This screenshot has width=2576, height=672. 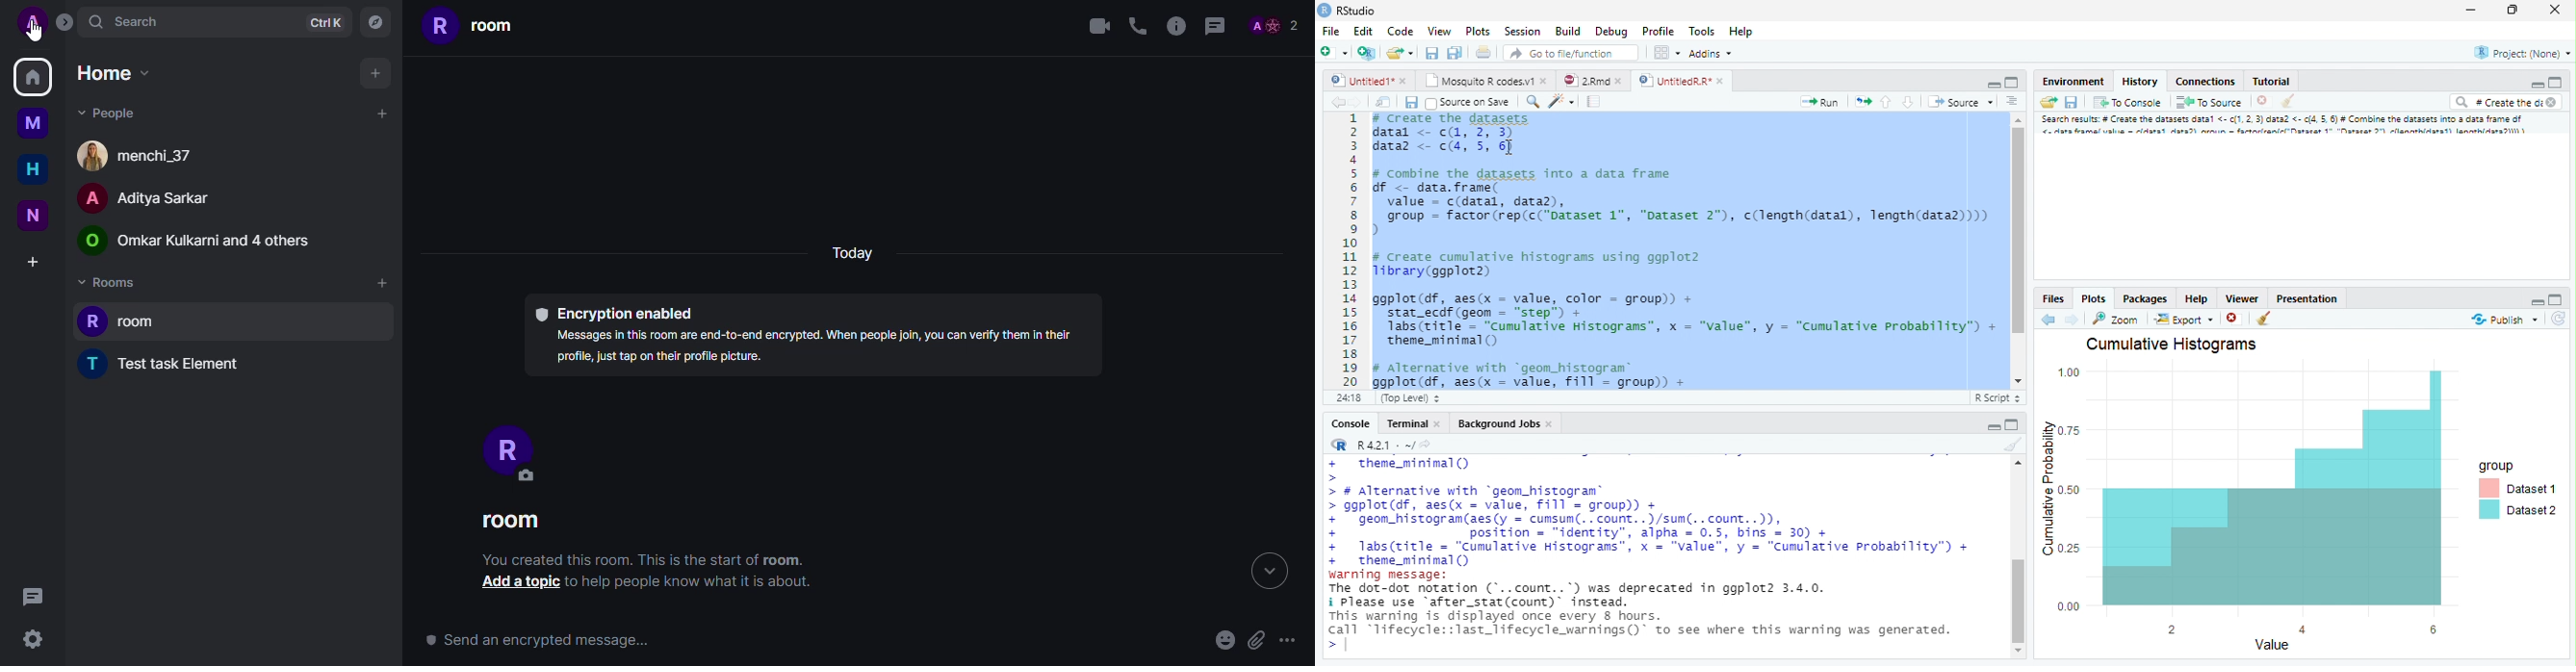 I want to click on Build, so click(x=1569, y=31).